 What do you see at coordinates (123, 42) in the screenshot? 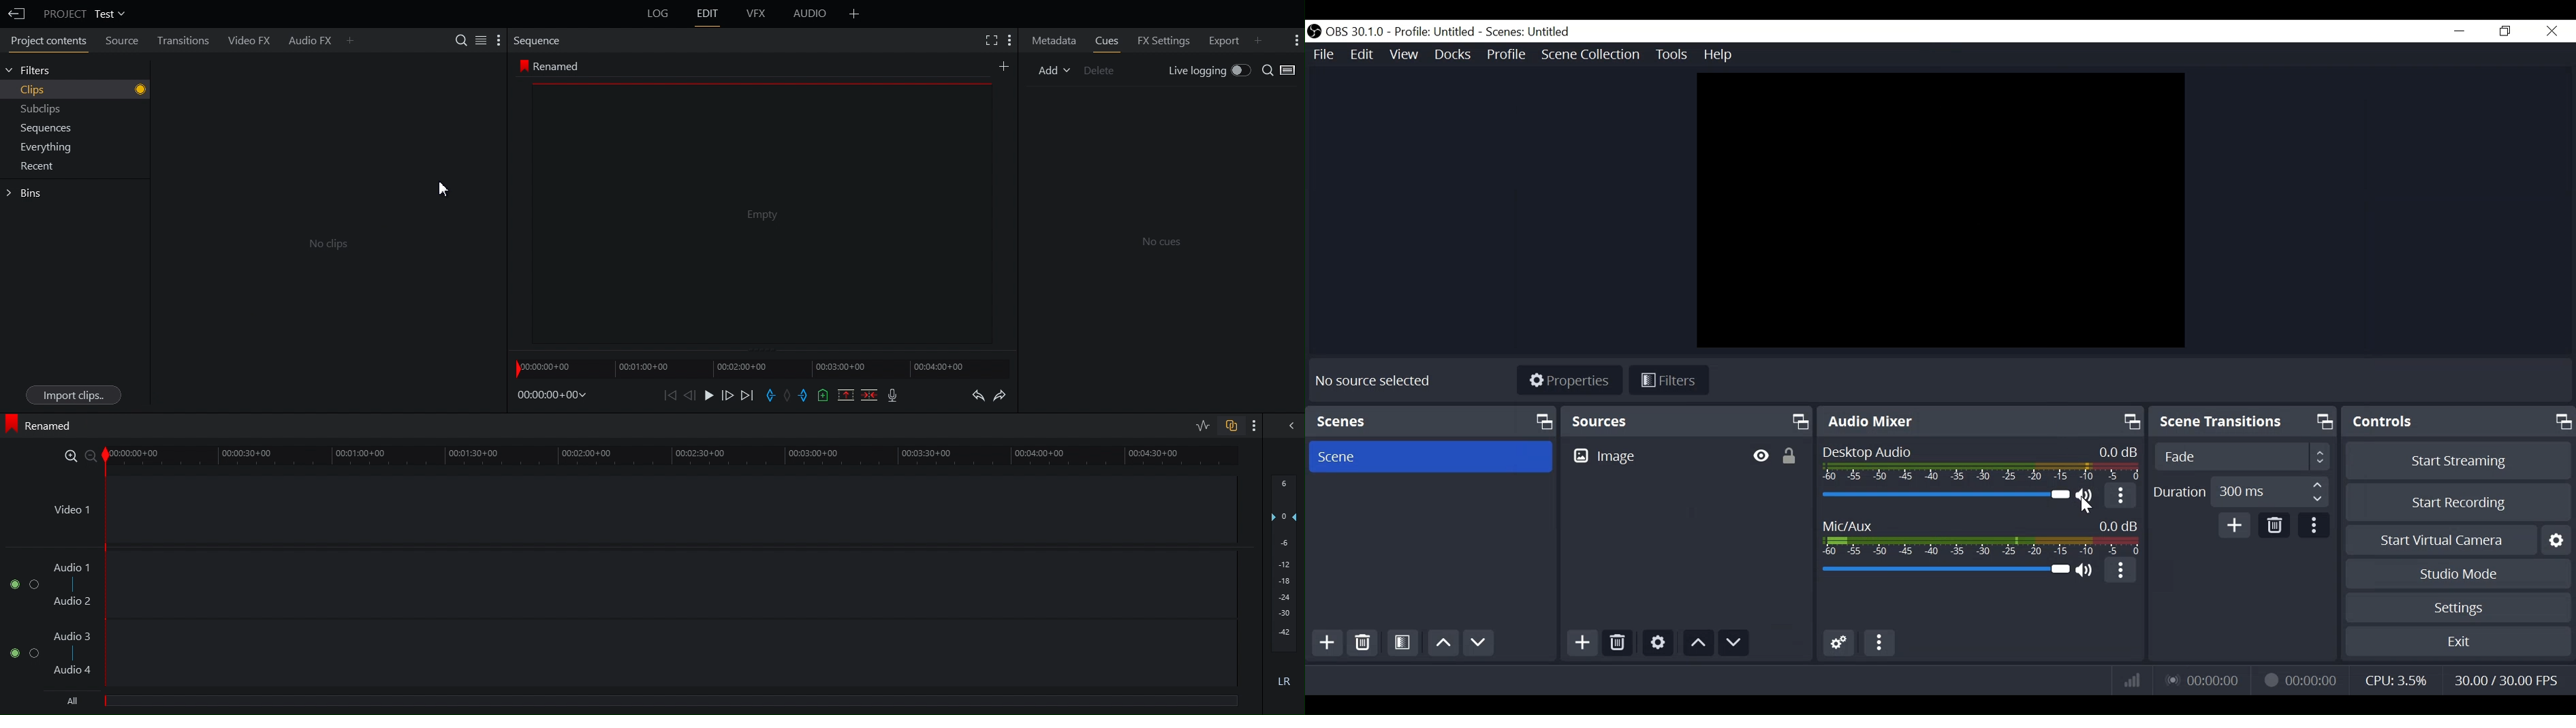
I see `Source` at bounding box center [123, 42].